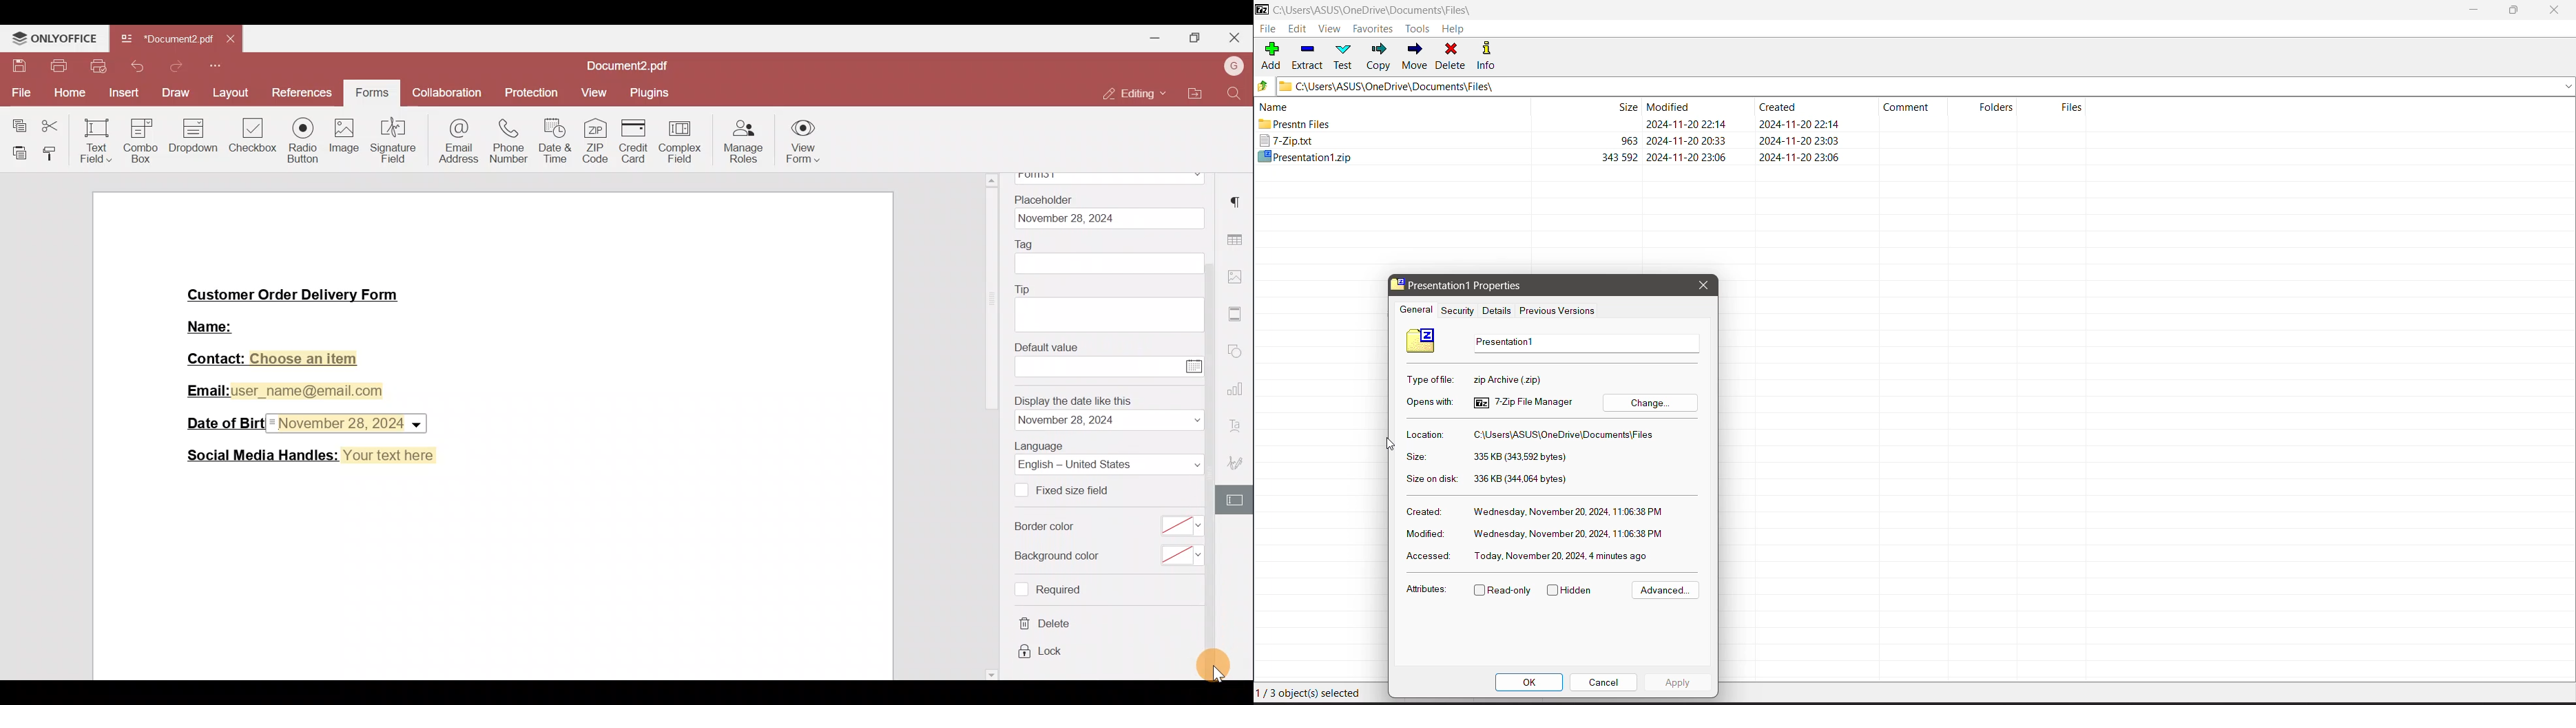  I want to click on Print file, so click(54, 67).